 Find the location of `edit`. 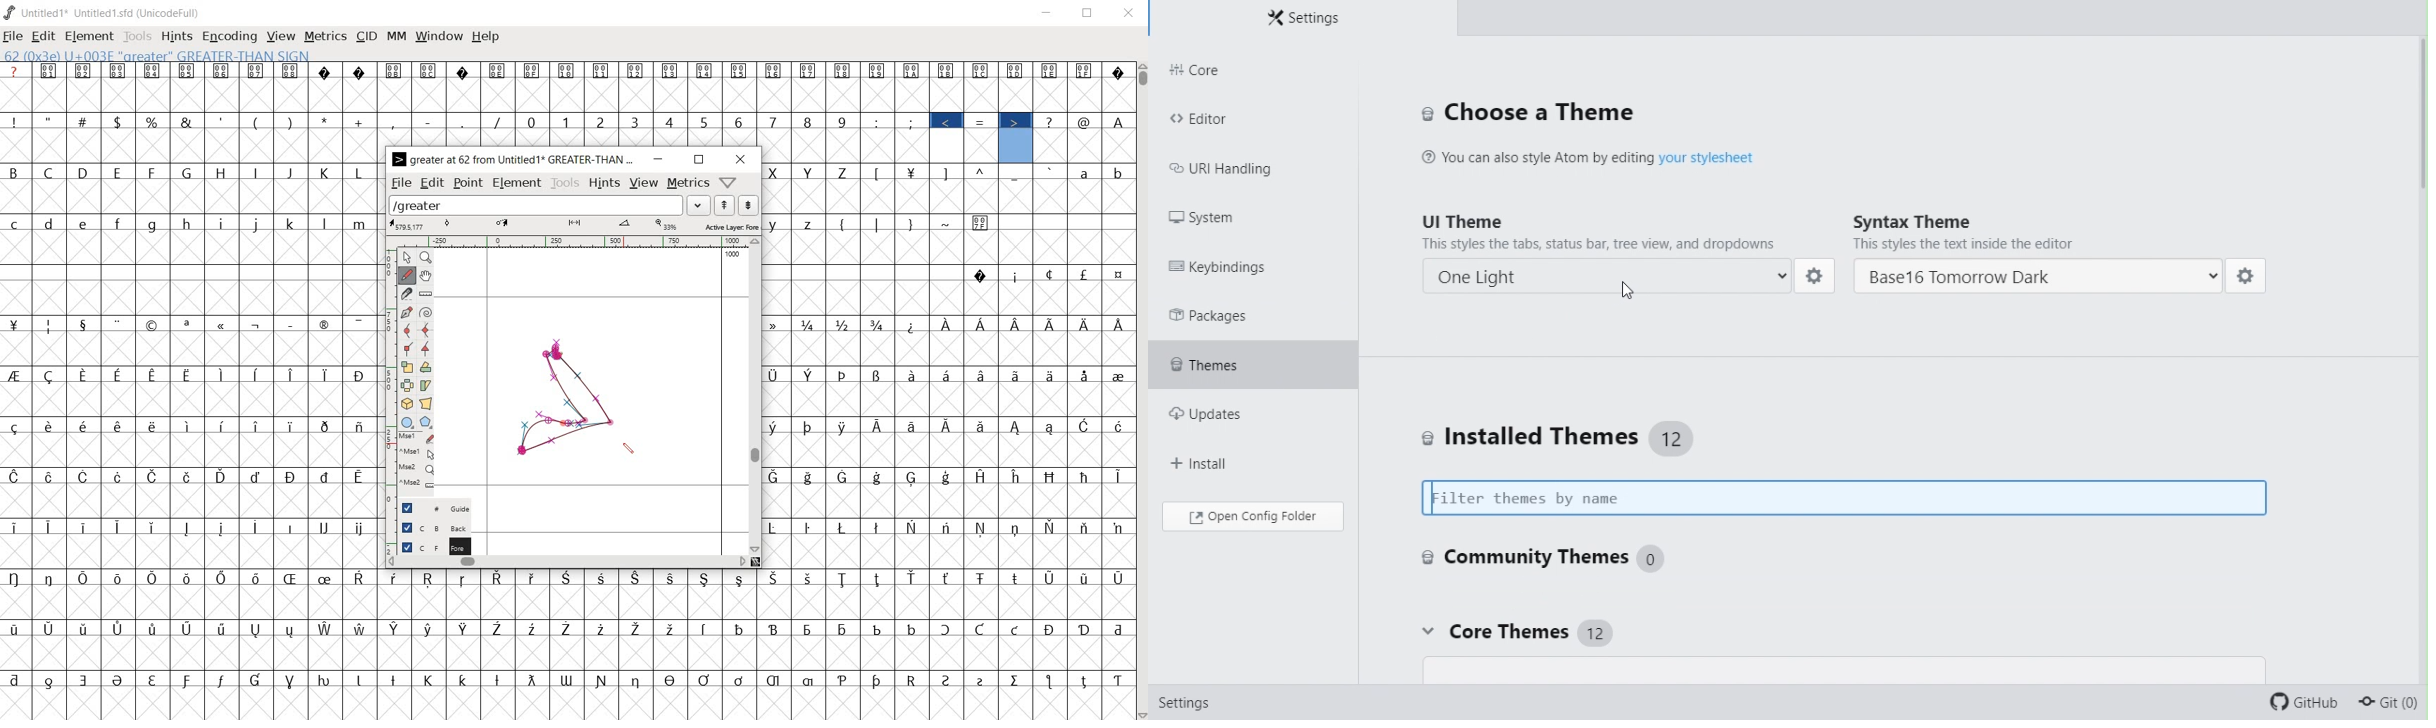

edit is located at coordinates (430, 184).